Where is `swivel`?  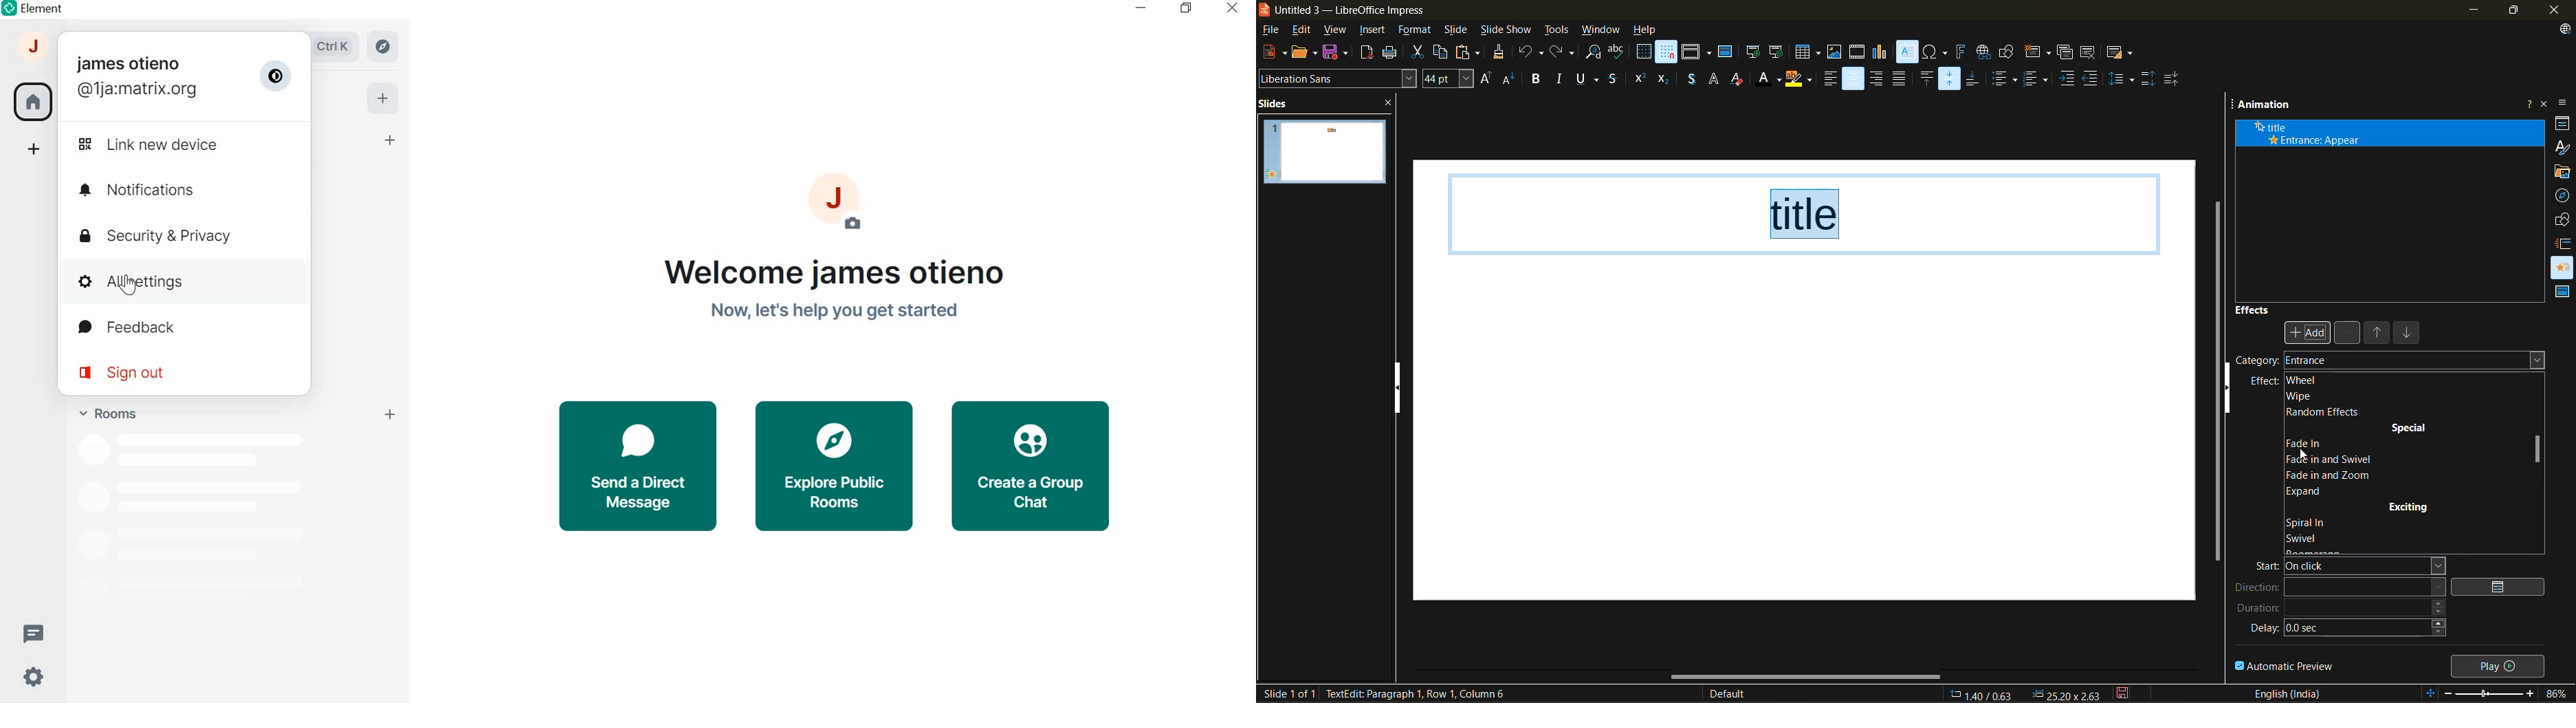 swivel is located at coordinates (2309, 539).